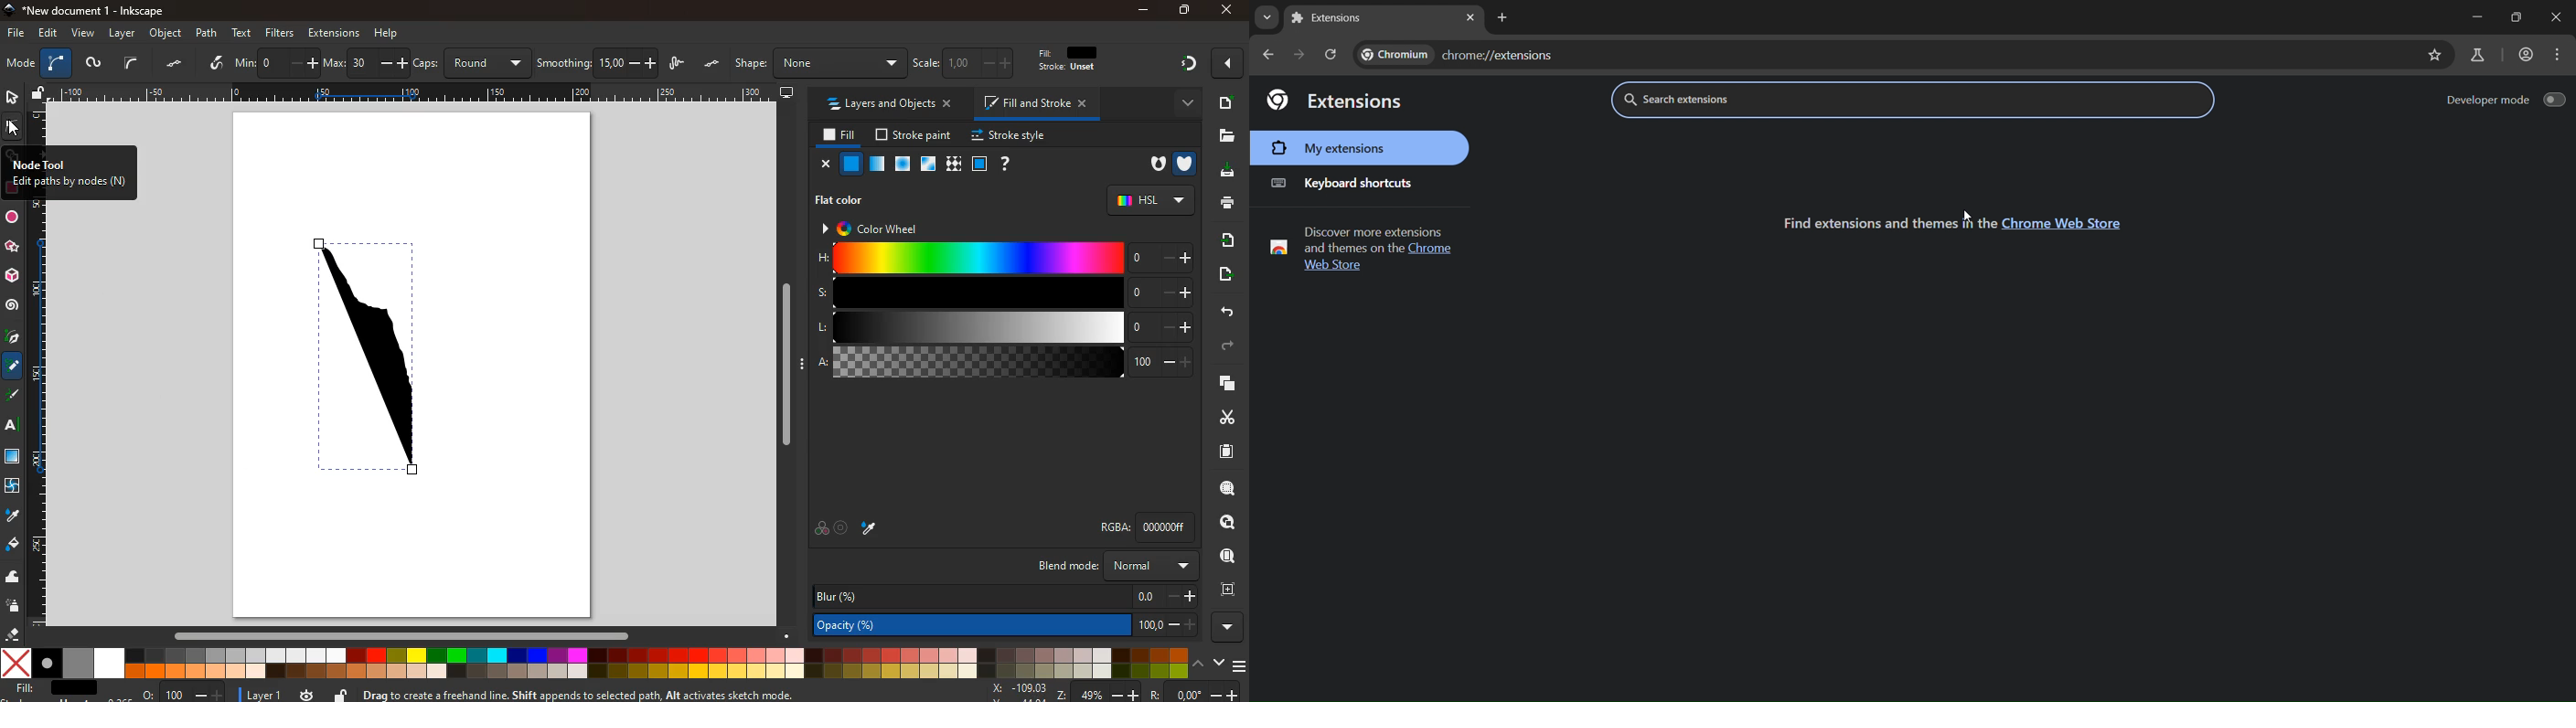  I want to click on pencil tool, so click(15, 397).